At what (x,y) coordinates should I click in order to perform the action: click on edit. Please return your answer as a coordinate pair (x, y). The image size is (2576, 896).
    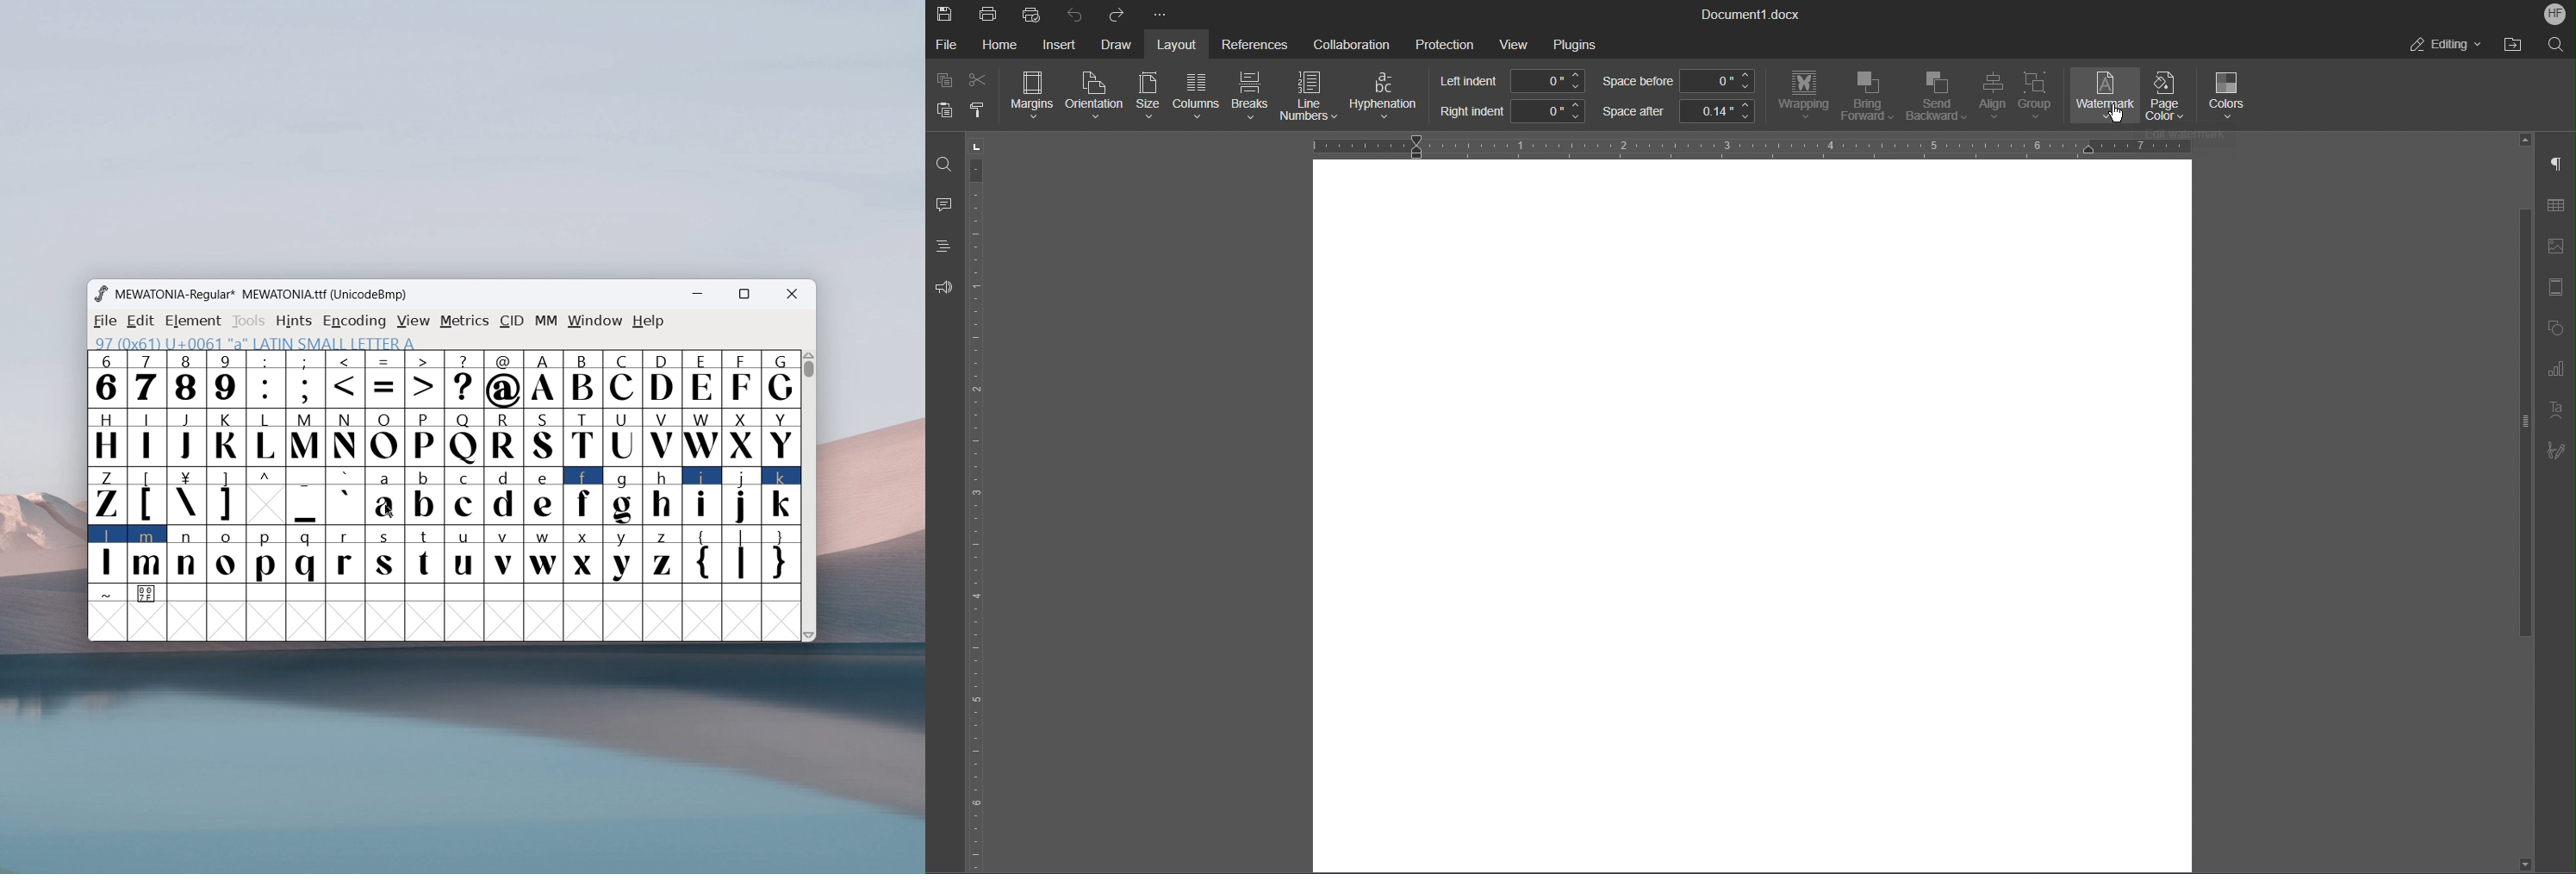
    Looking at the image, I should click on (142, 321).